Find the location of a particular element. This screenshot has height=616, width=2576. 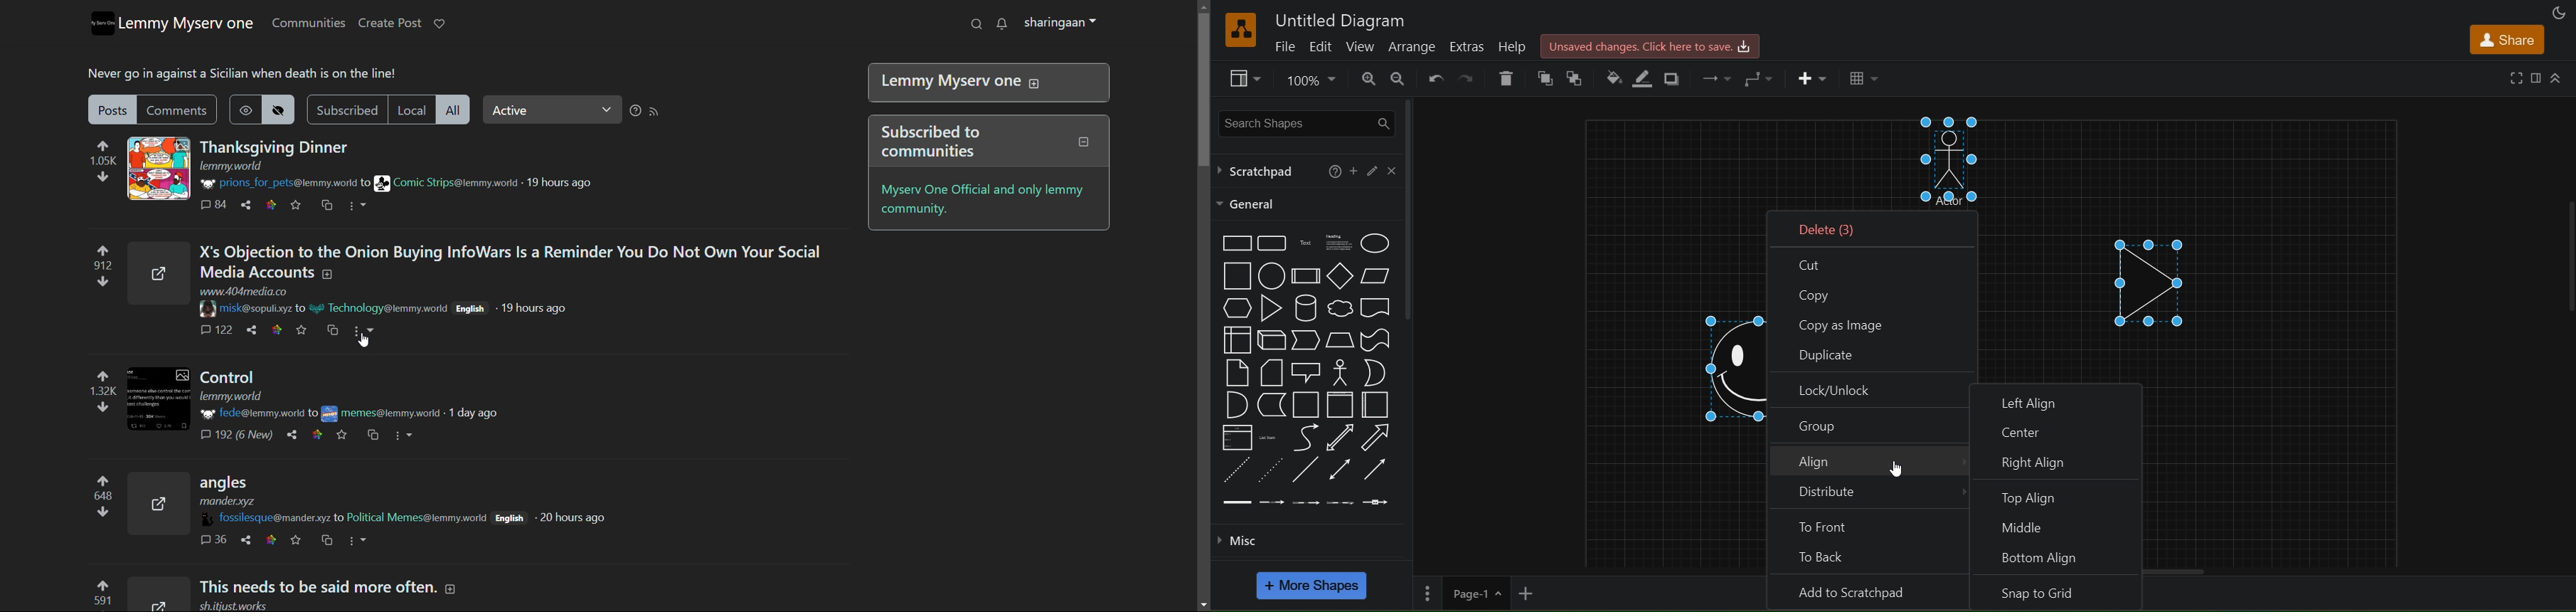

right align is located at coordinates (2064, 461).